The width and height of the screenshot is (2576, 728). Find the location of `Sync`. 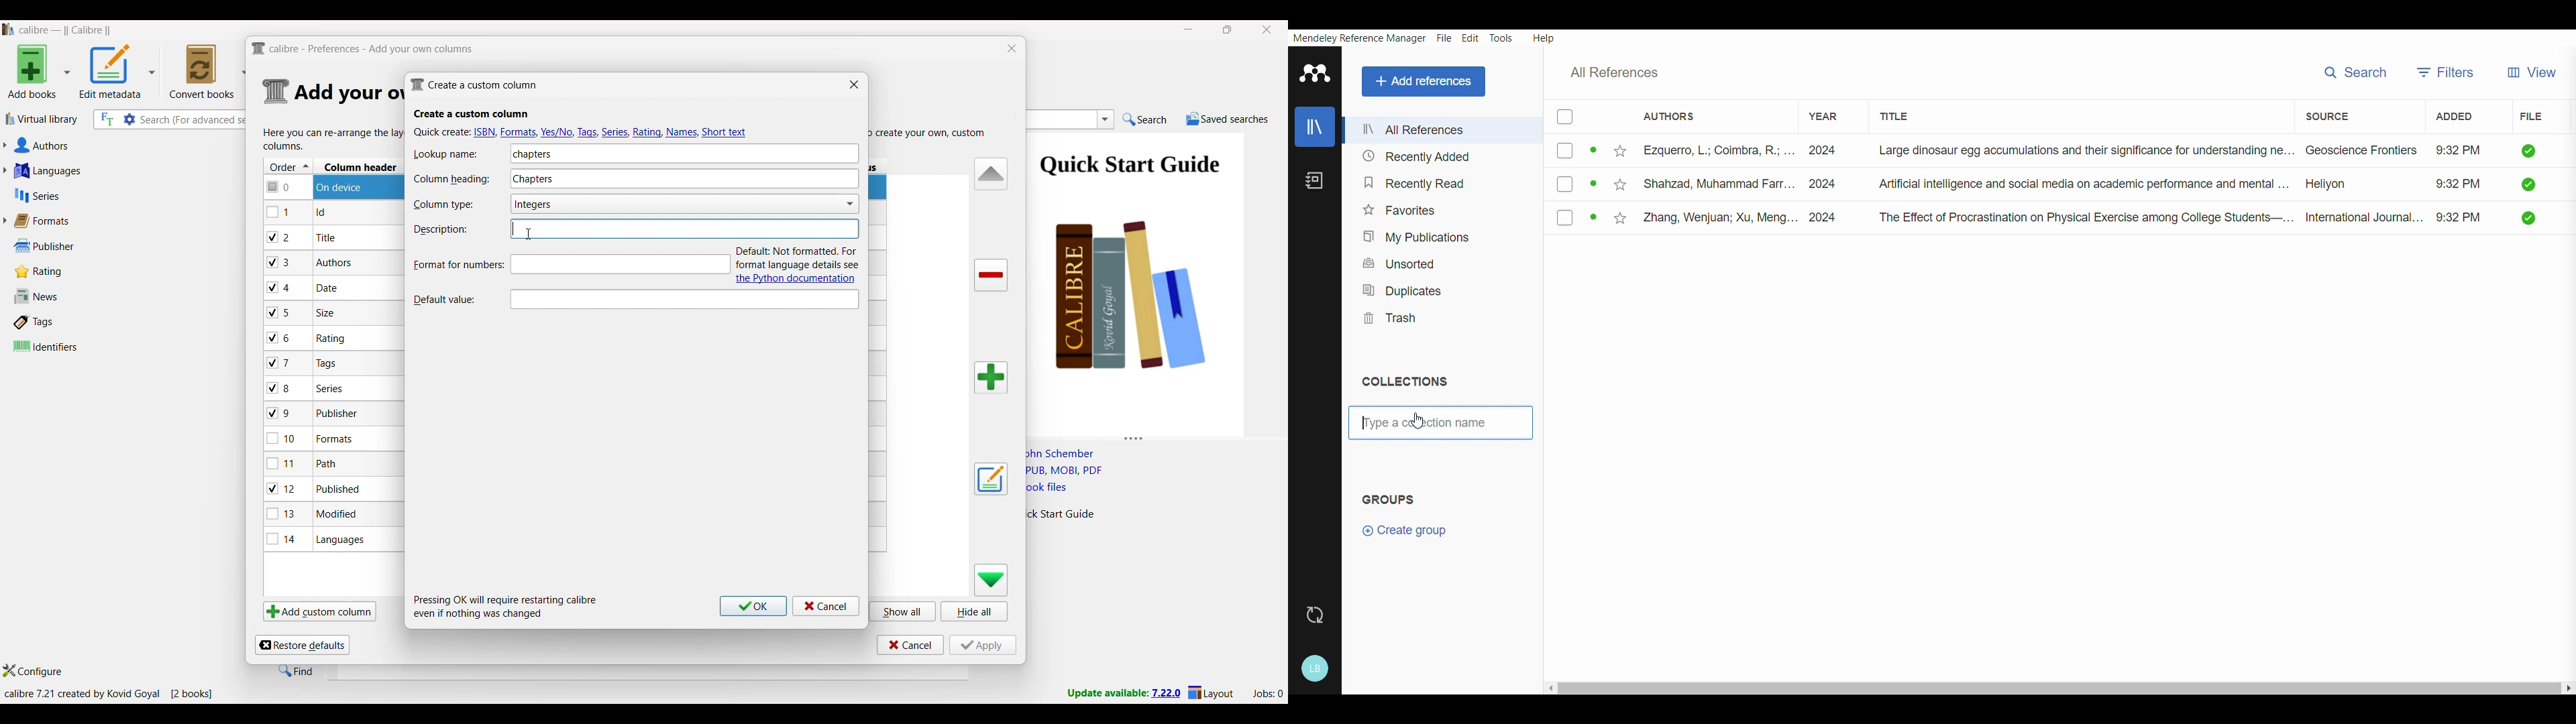

Sync is located at coordinates (1314, 616).